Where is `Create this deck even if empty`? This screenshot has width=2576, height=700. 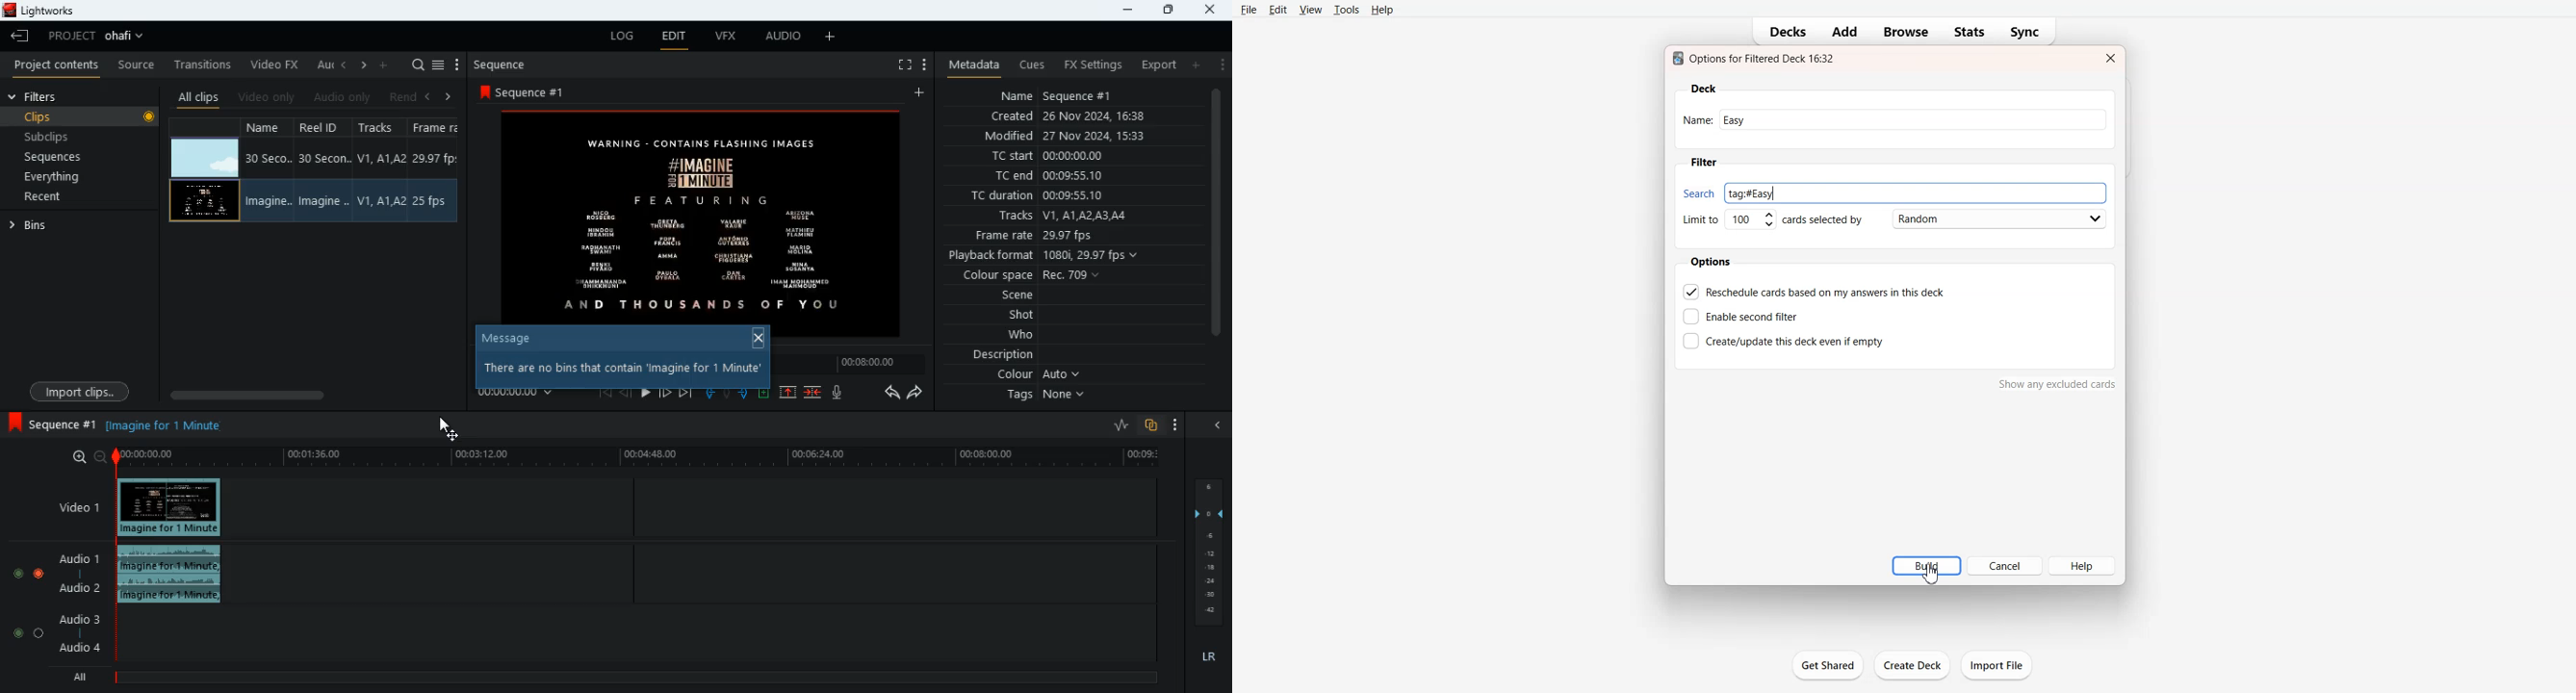 Create this deck even if empty is located at coordinates (1783, 340).